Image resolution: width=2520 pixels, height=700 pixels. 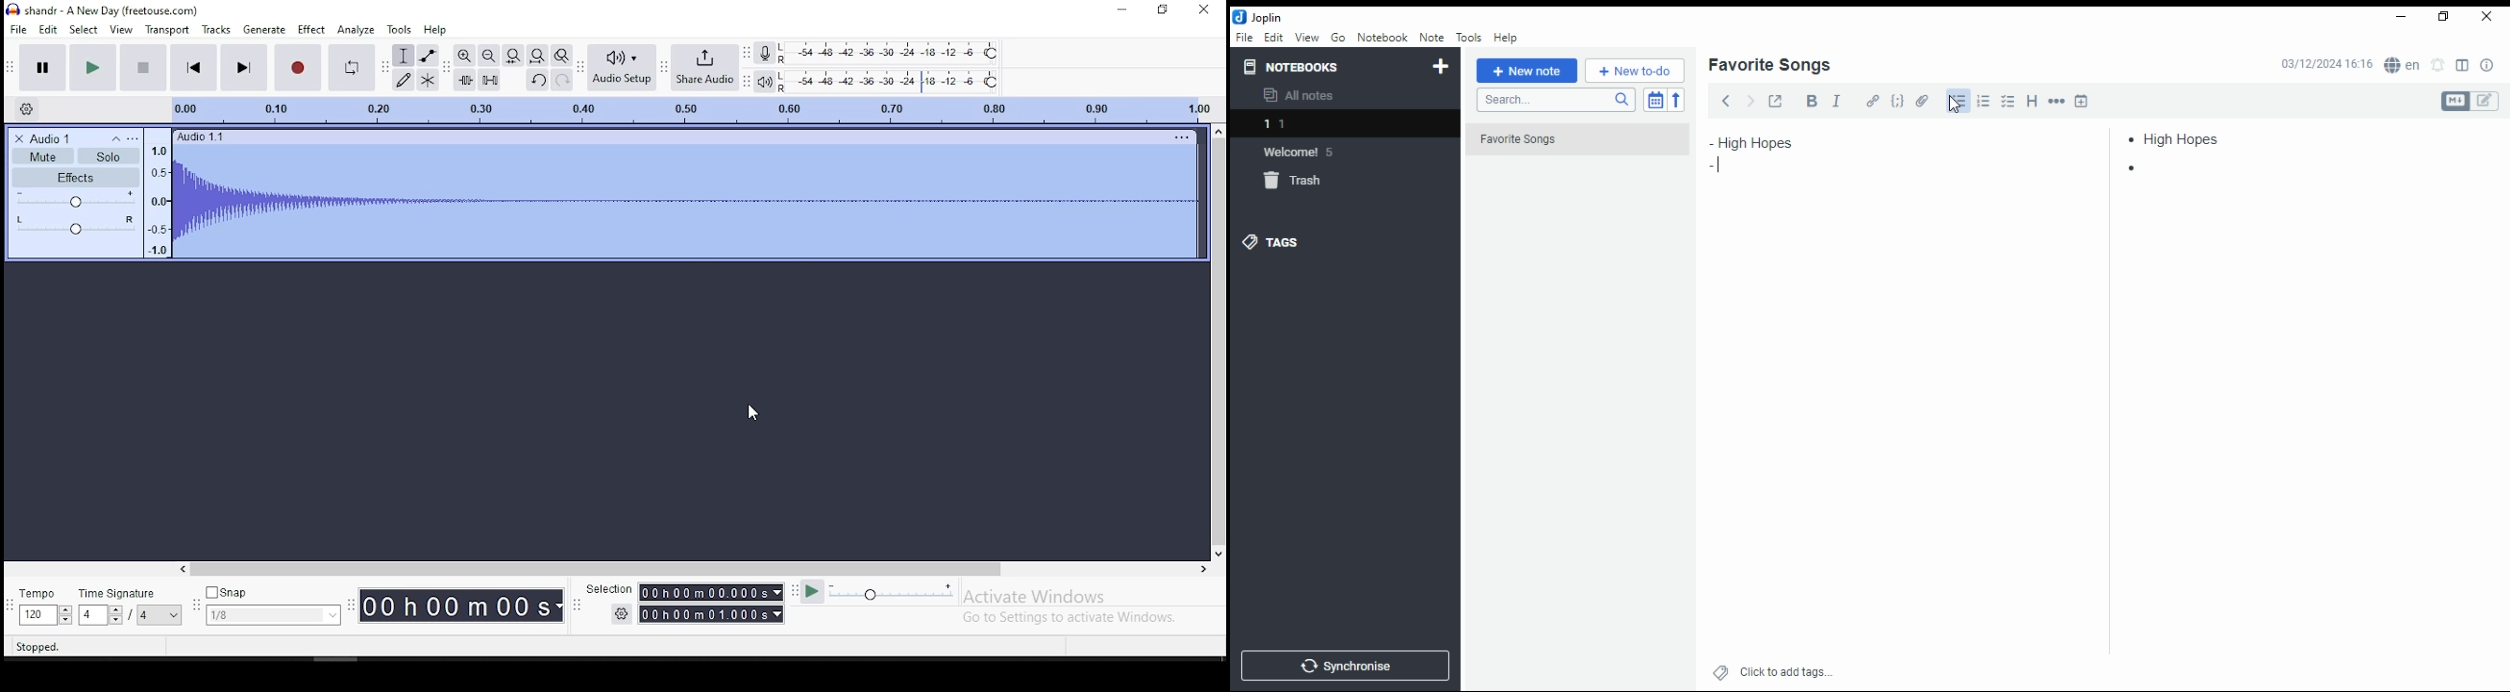 I want to click on selection tool, so click(x=403, y=55).